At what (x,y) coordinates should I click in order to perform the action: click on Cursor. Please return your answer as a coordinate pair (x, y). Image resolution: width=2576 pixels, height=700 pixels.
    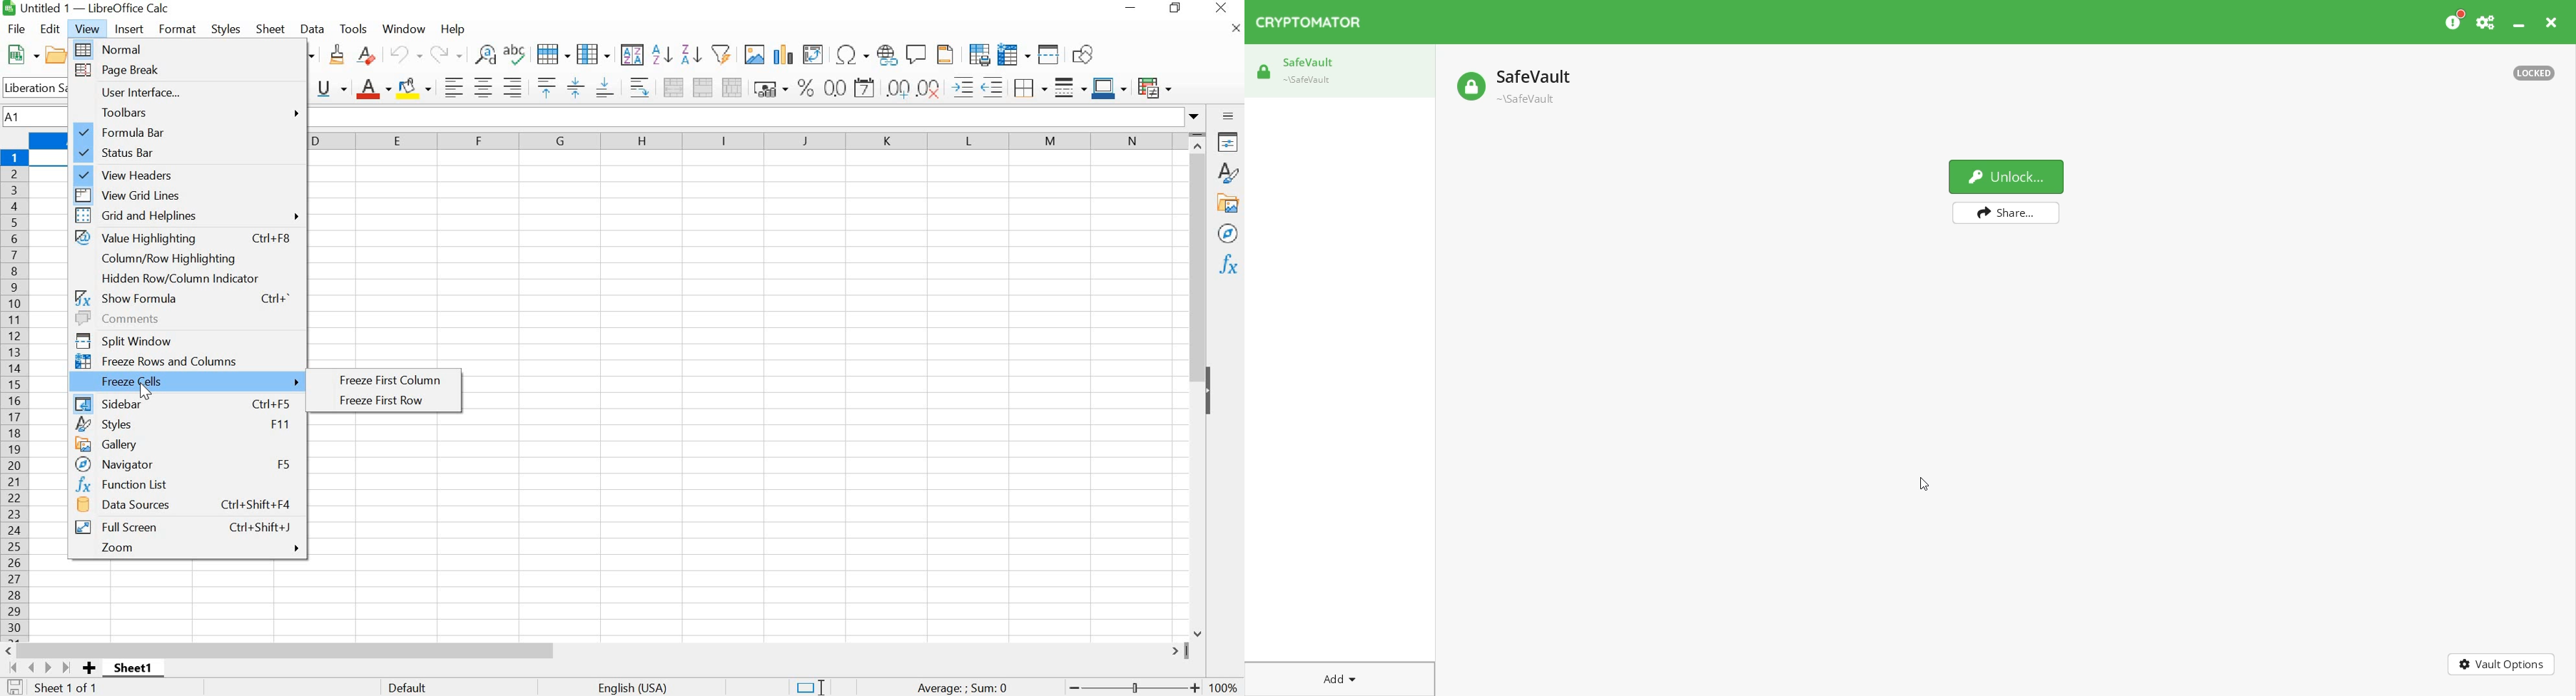
    Looking at the image, I should click on (1925, 485).